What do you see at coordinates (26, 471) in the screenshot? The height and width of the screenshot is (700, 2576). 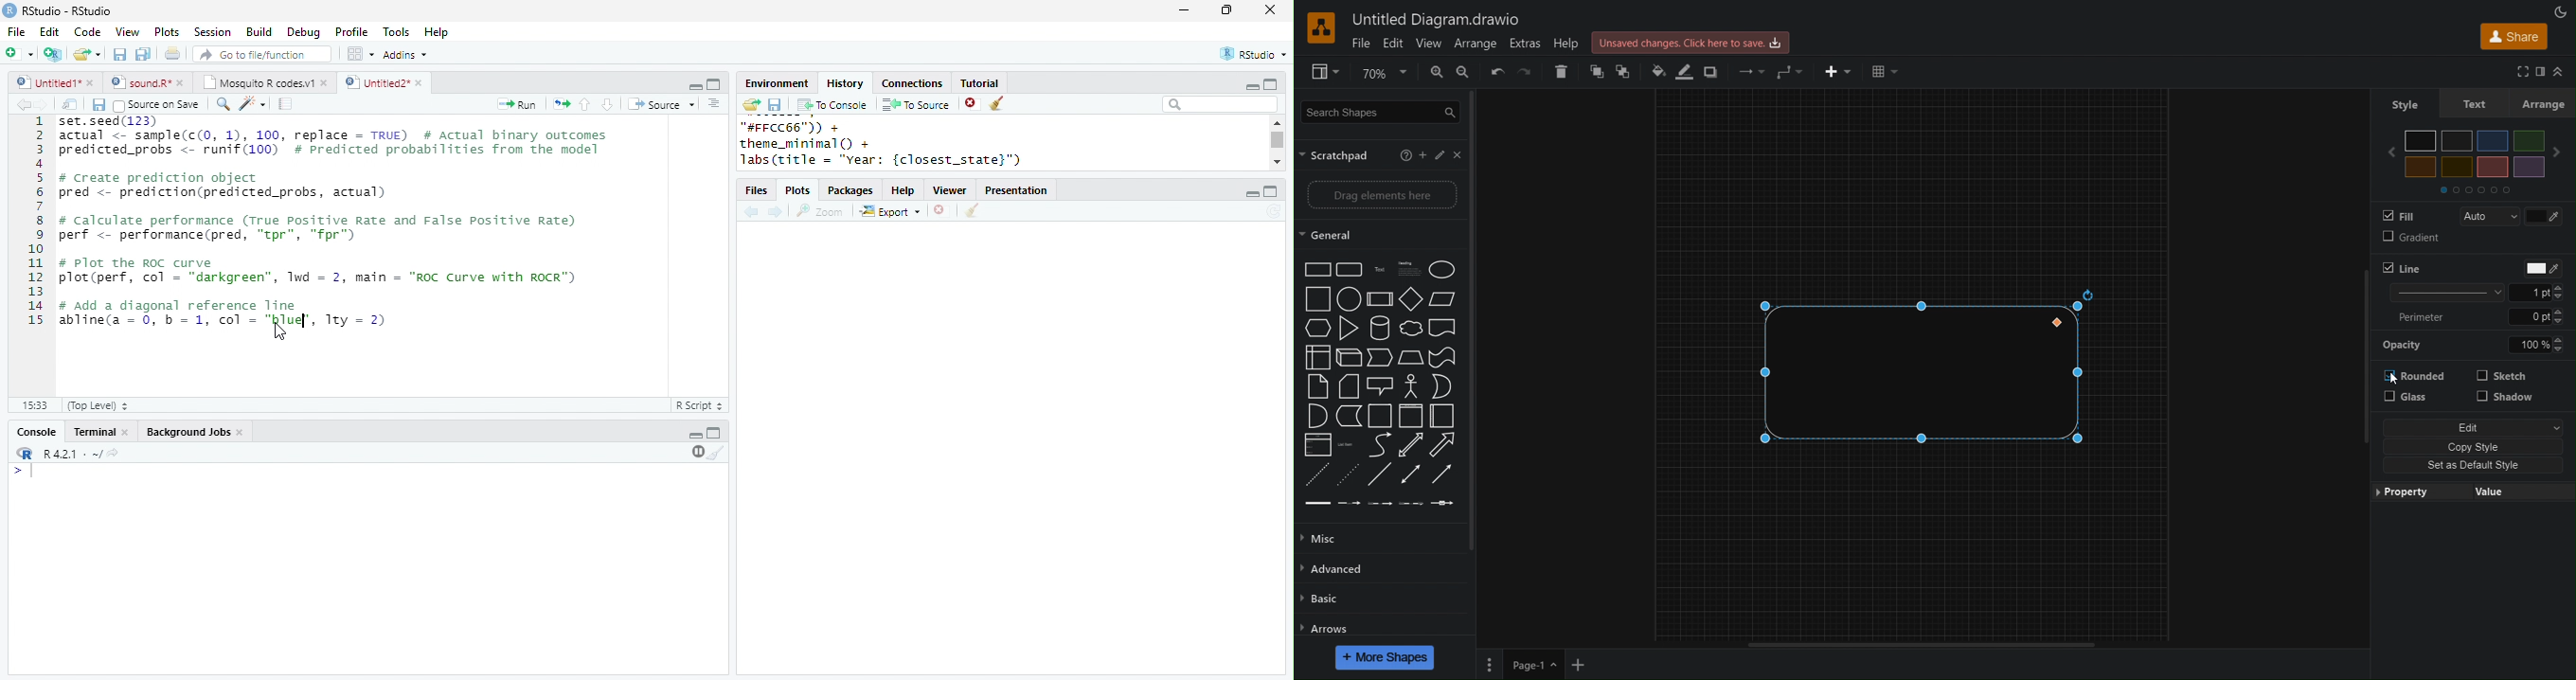 I see `>` at bounding box center [26, 471].